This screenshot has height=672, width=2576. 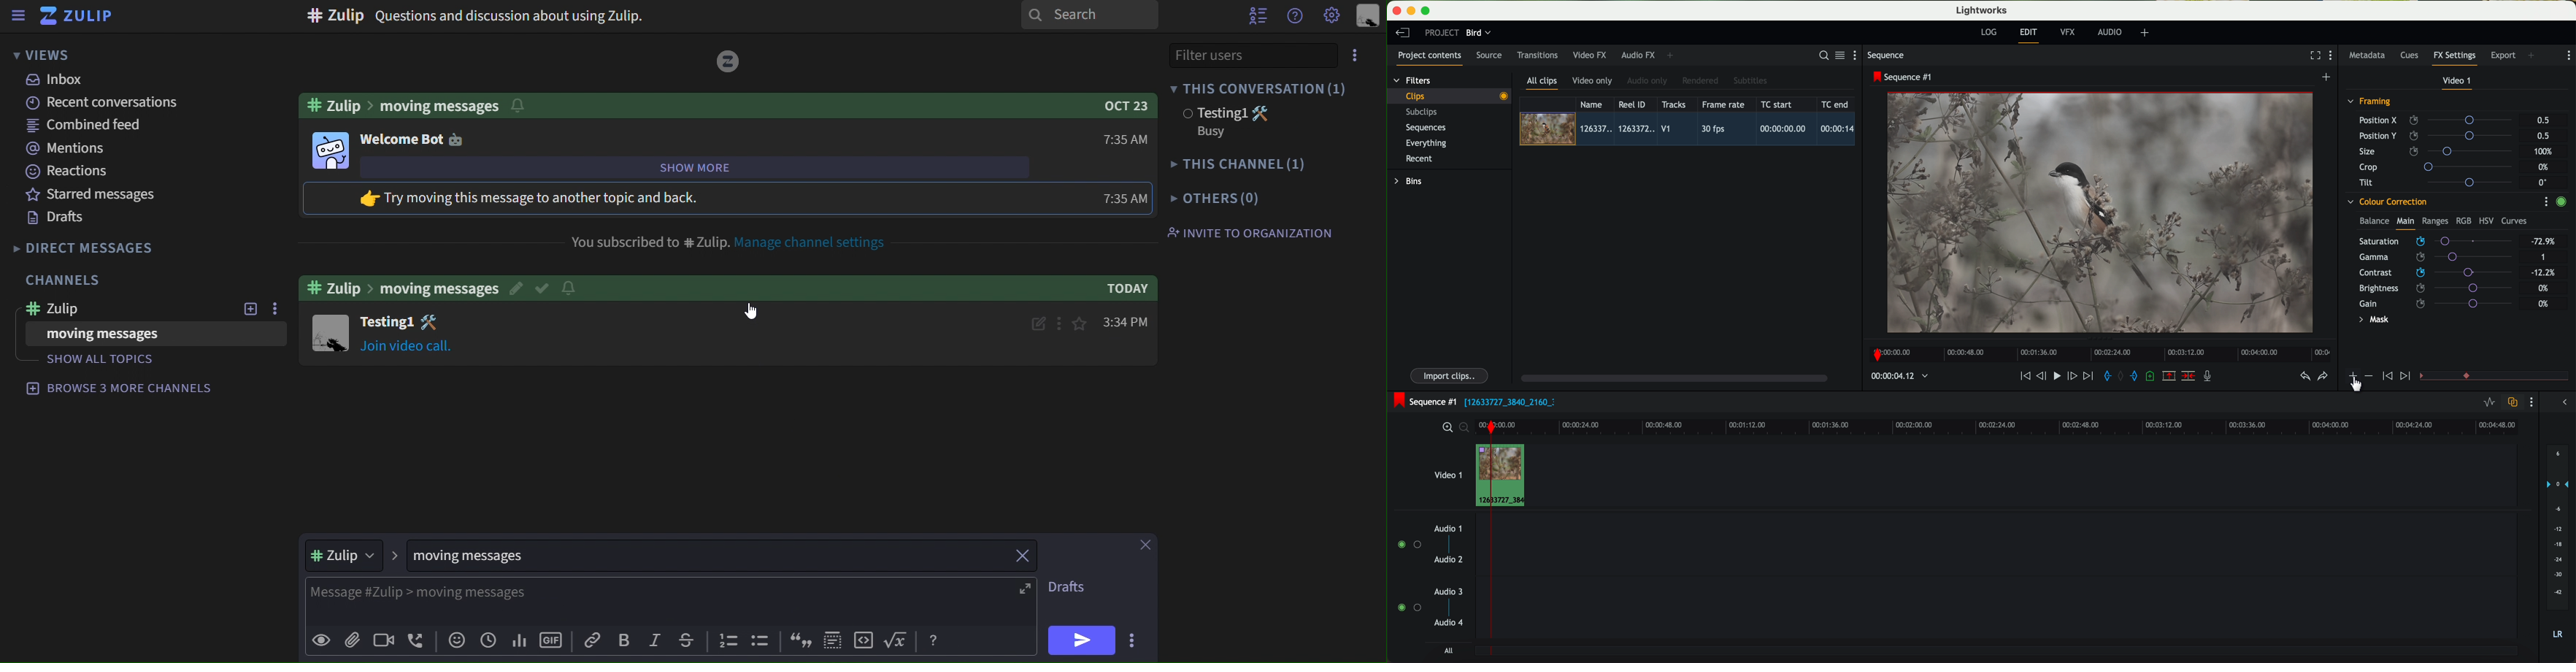 What do you see at coordinates (330, 332) in the screenshot?
I see `Testing1 join video call` at bounding box center [330, 332].